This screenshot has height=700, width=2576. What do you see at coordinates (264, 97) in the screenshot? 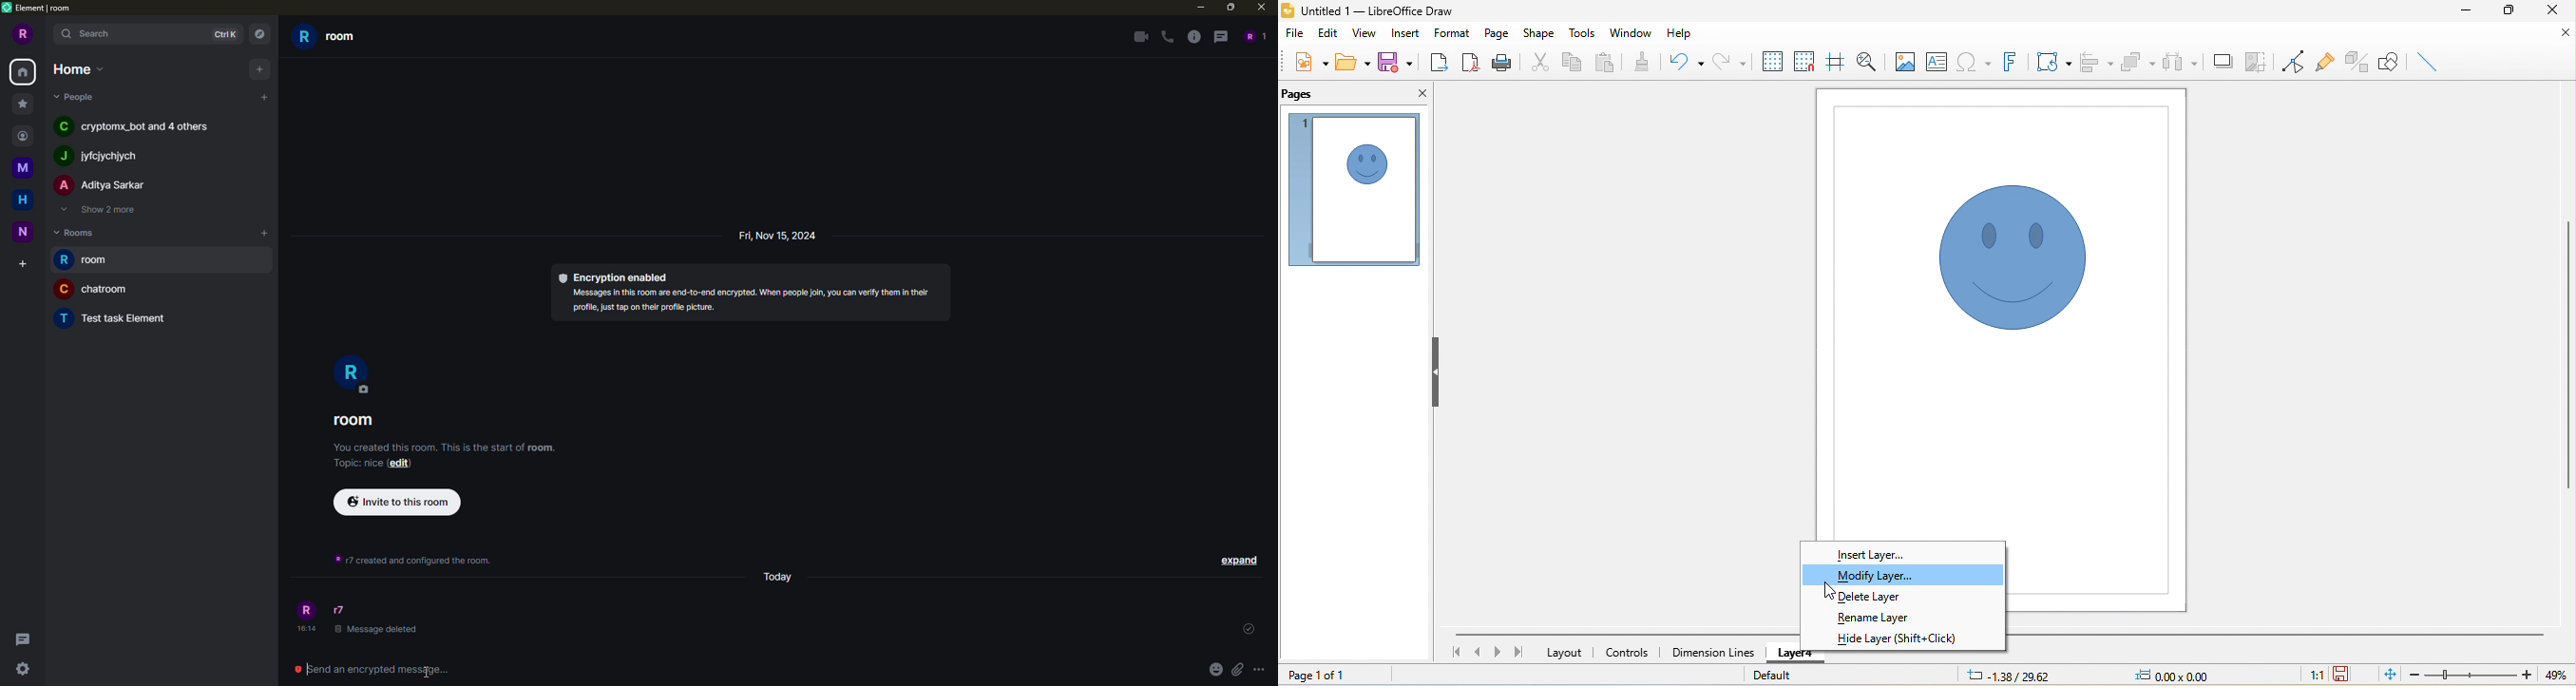
I see `add` at bounding box center [264, 97].